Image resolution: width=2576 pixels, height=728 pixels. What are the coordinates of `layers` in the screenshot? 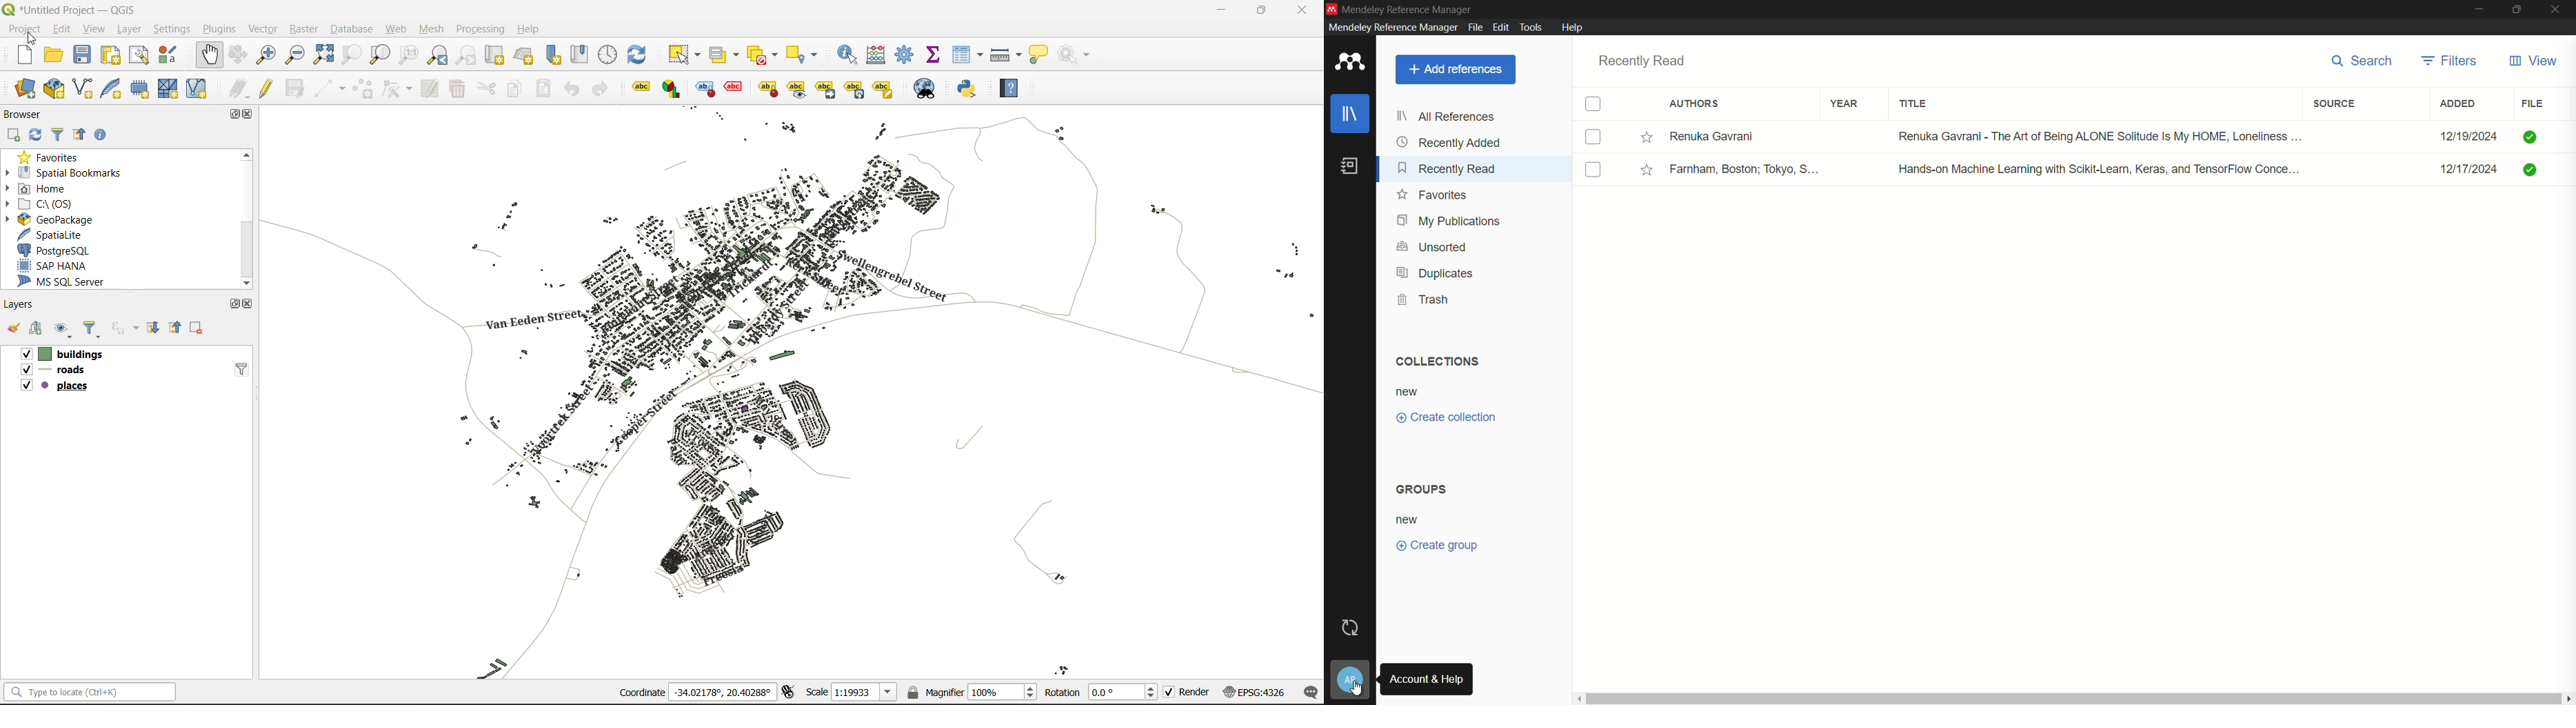 It's located at (75, 369).